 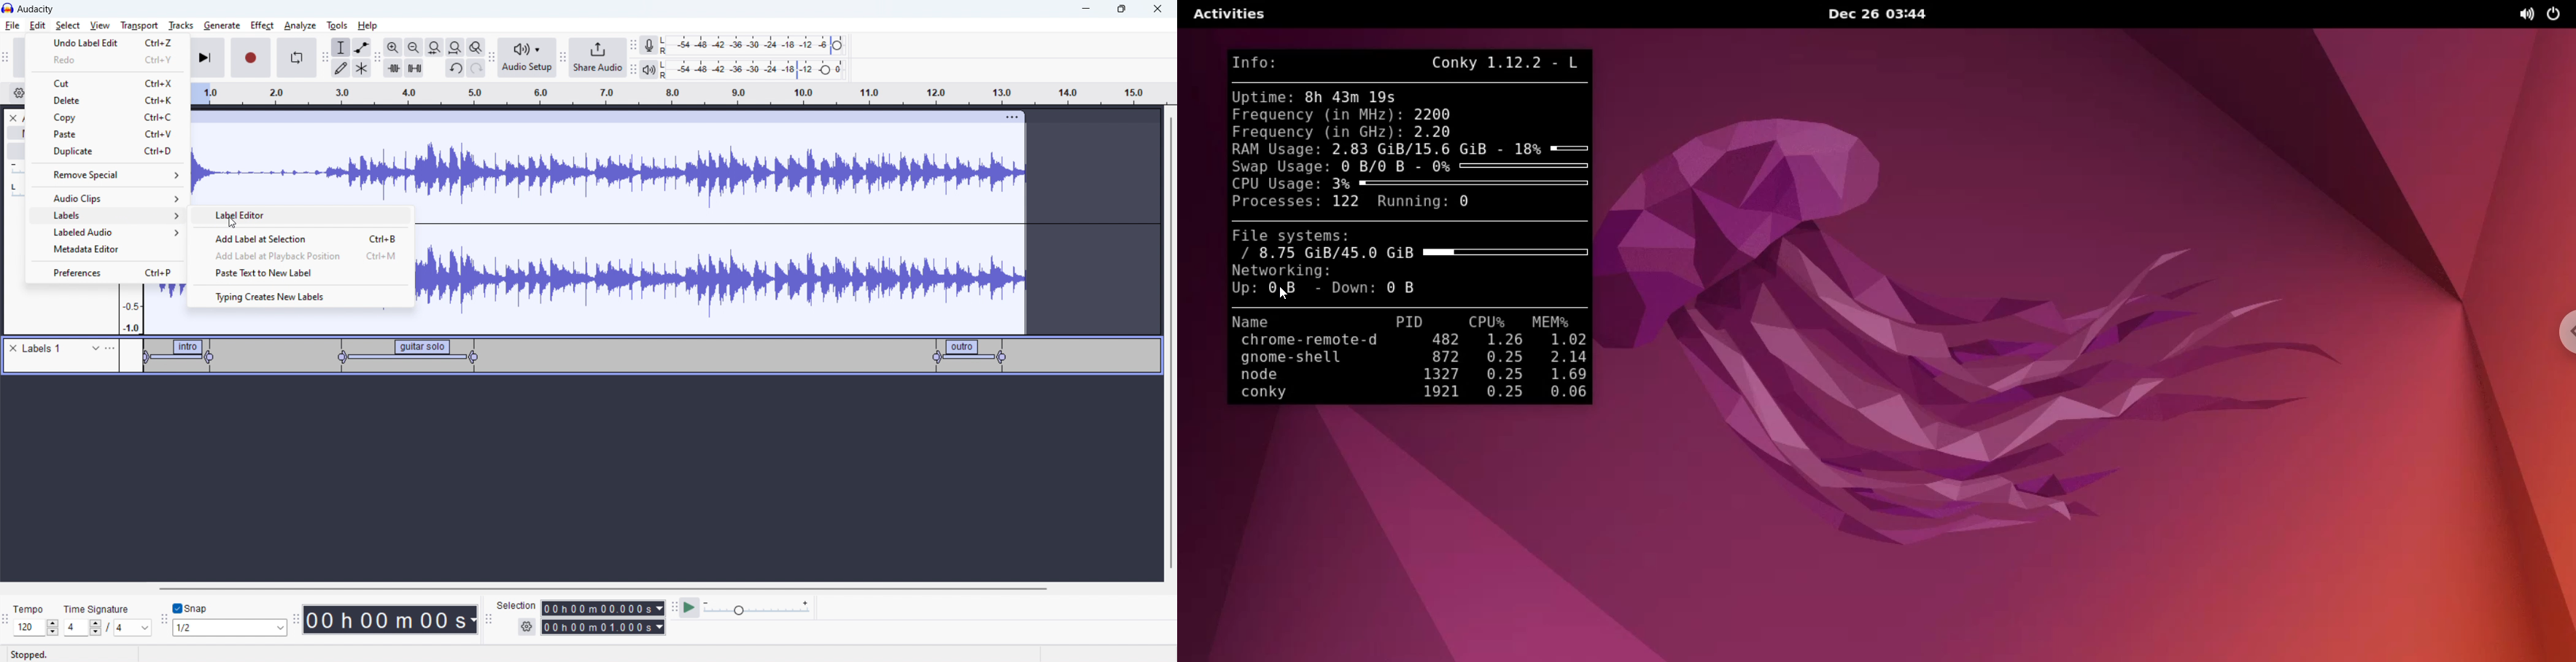 I want to click on toggle zoom, so click(x=476, y=47).